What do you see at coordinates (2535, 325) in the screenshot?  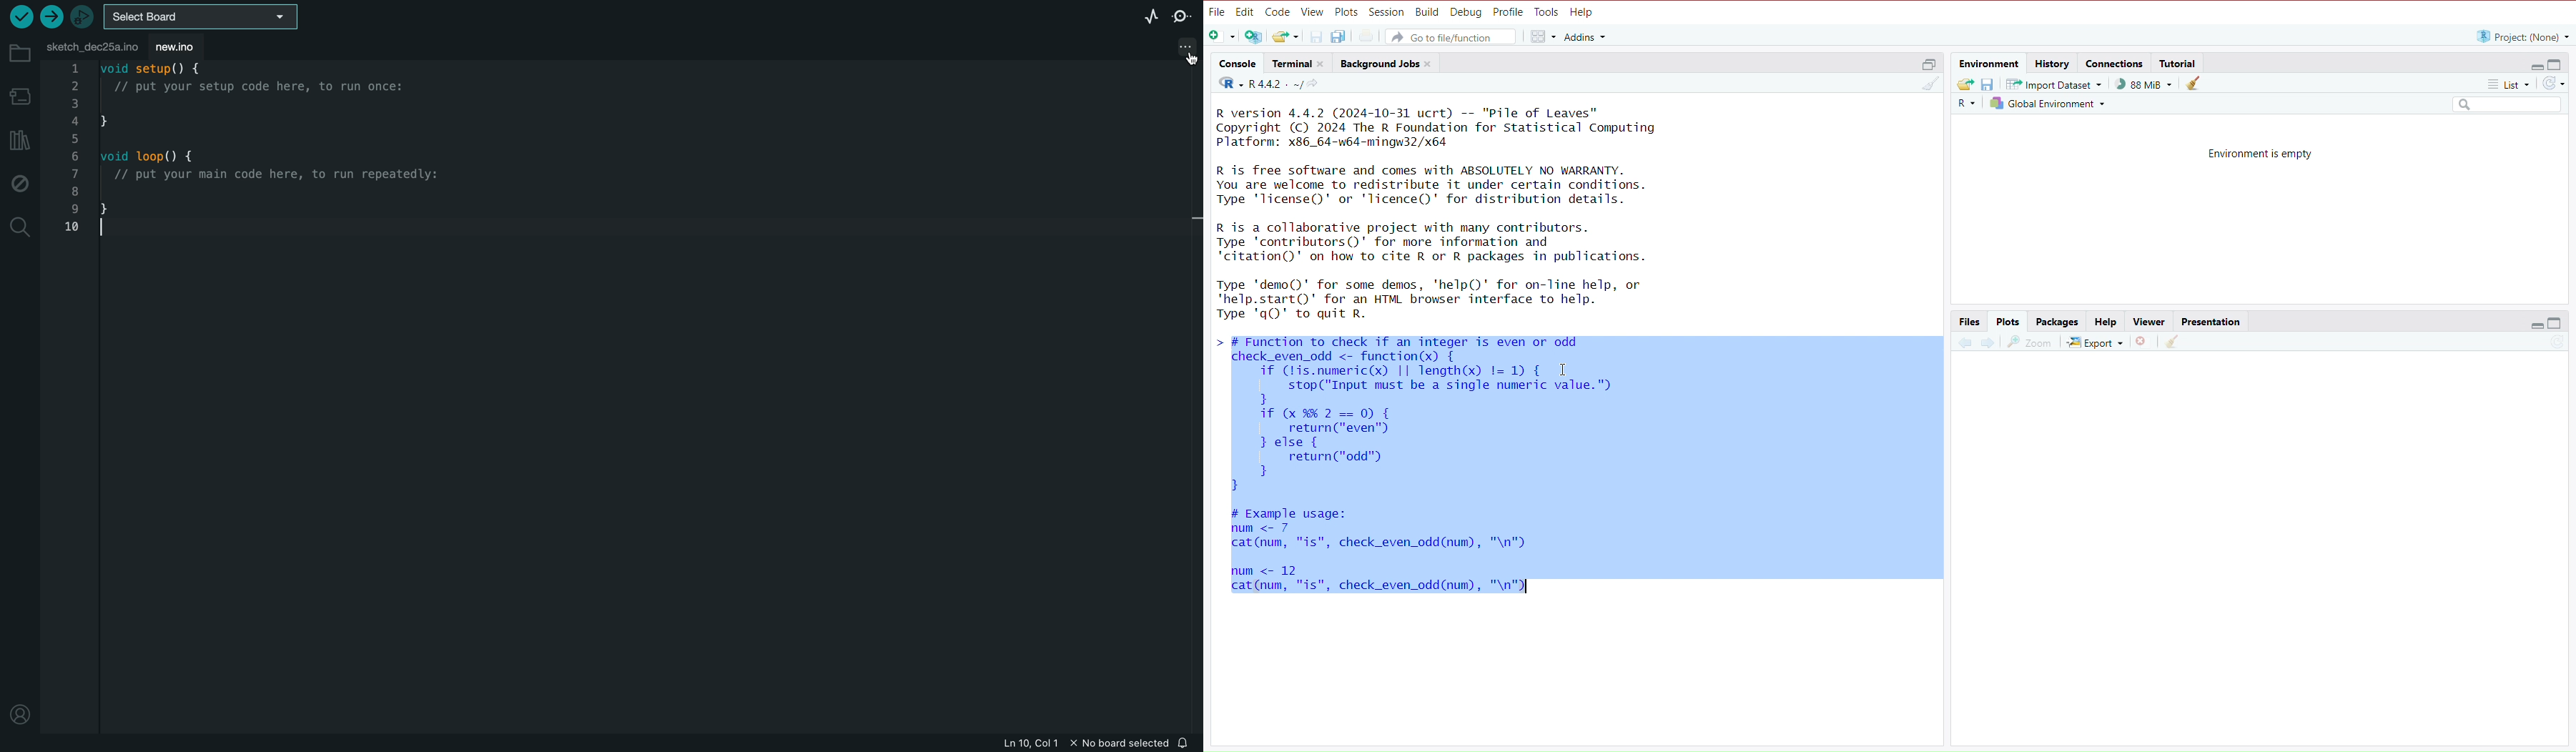 I see `expand` at bounding box center [2535, 325].